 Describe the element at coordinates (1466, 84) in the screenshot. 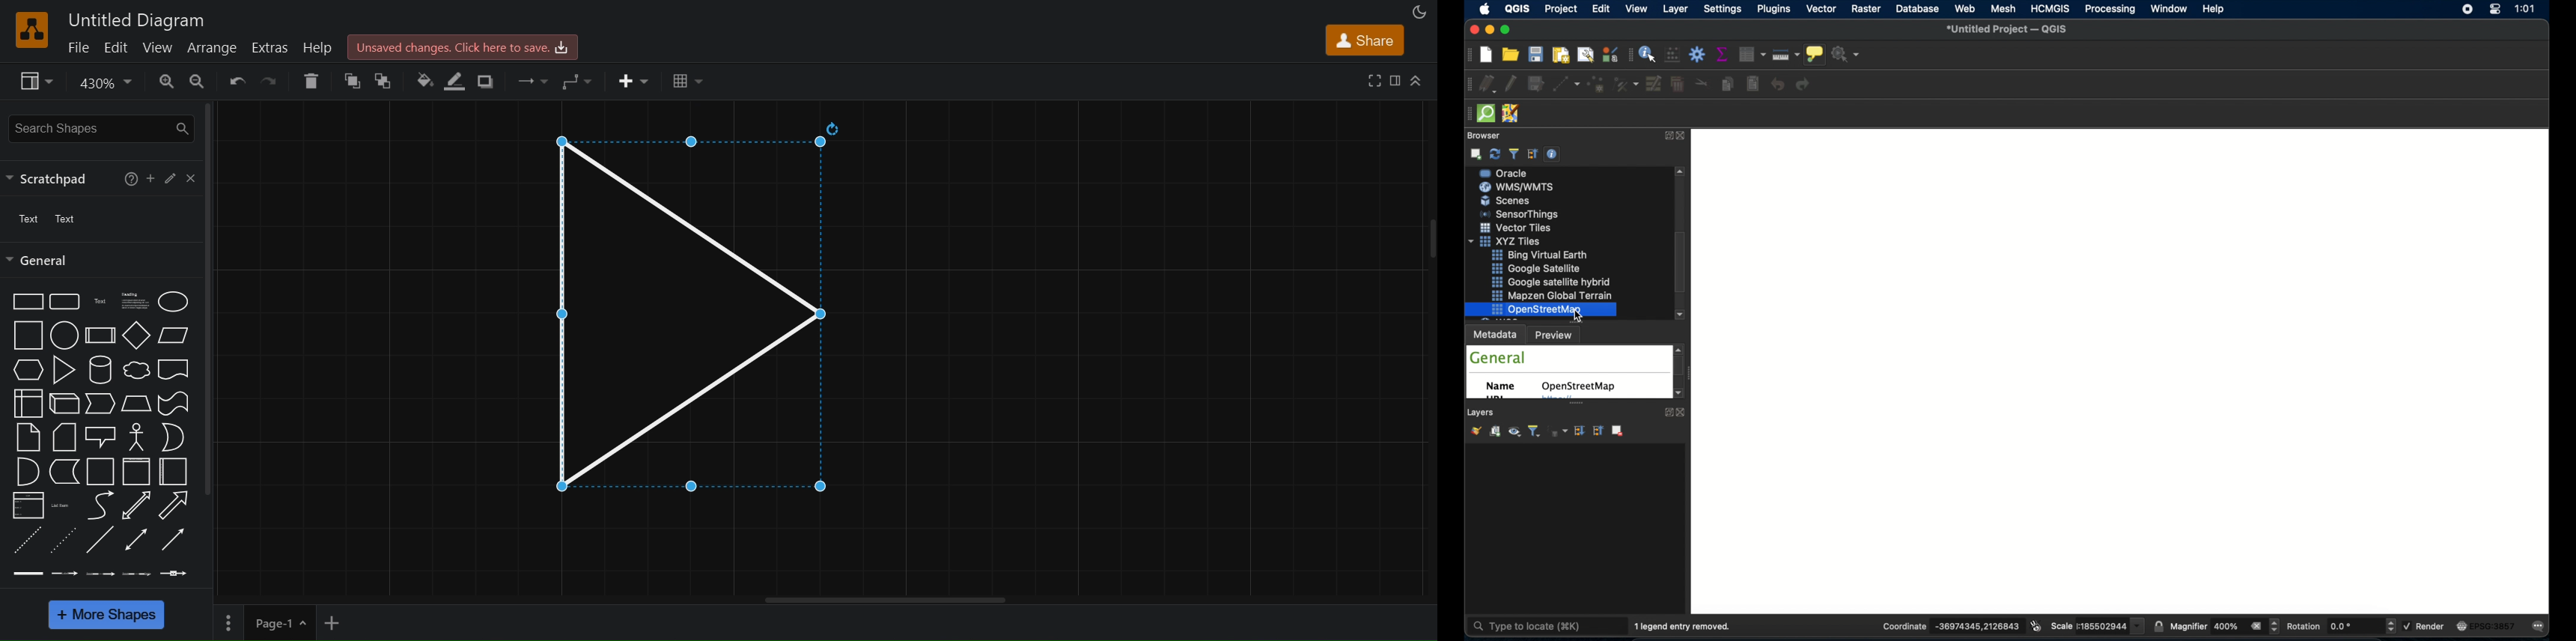

I see `digitizing toolbar` at that location.